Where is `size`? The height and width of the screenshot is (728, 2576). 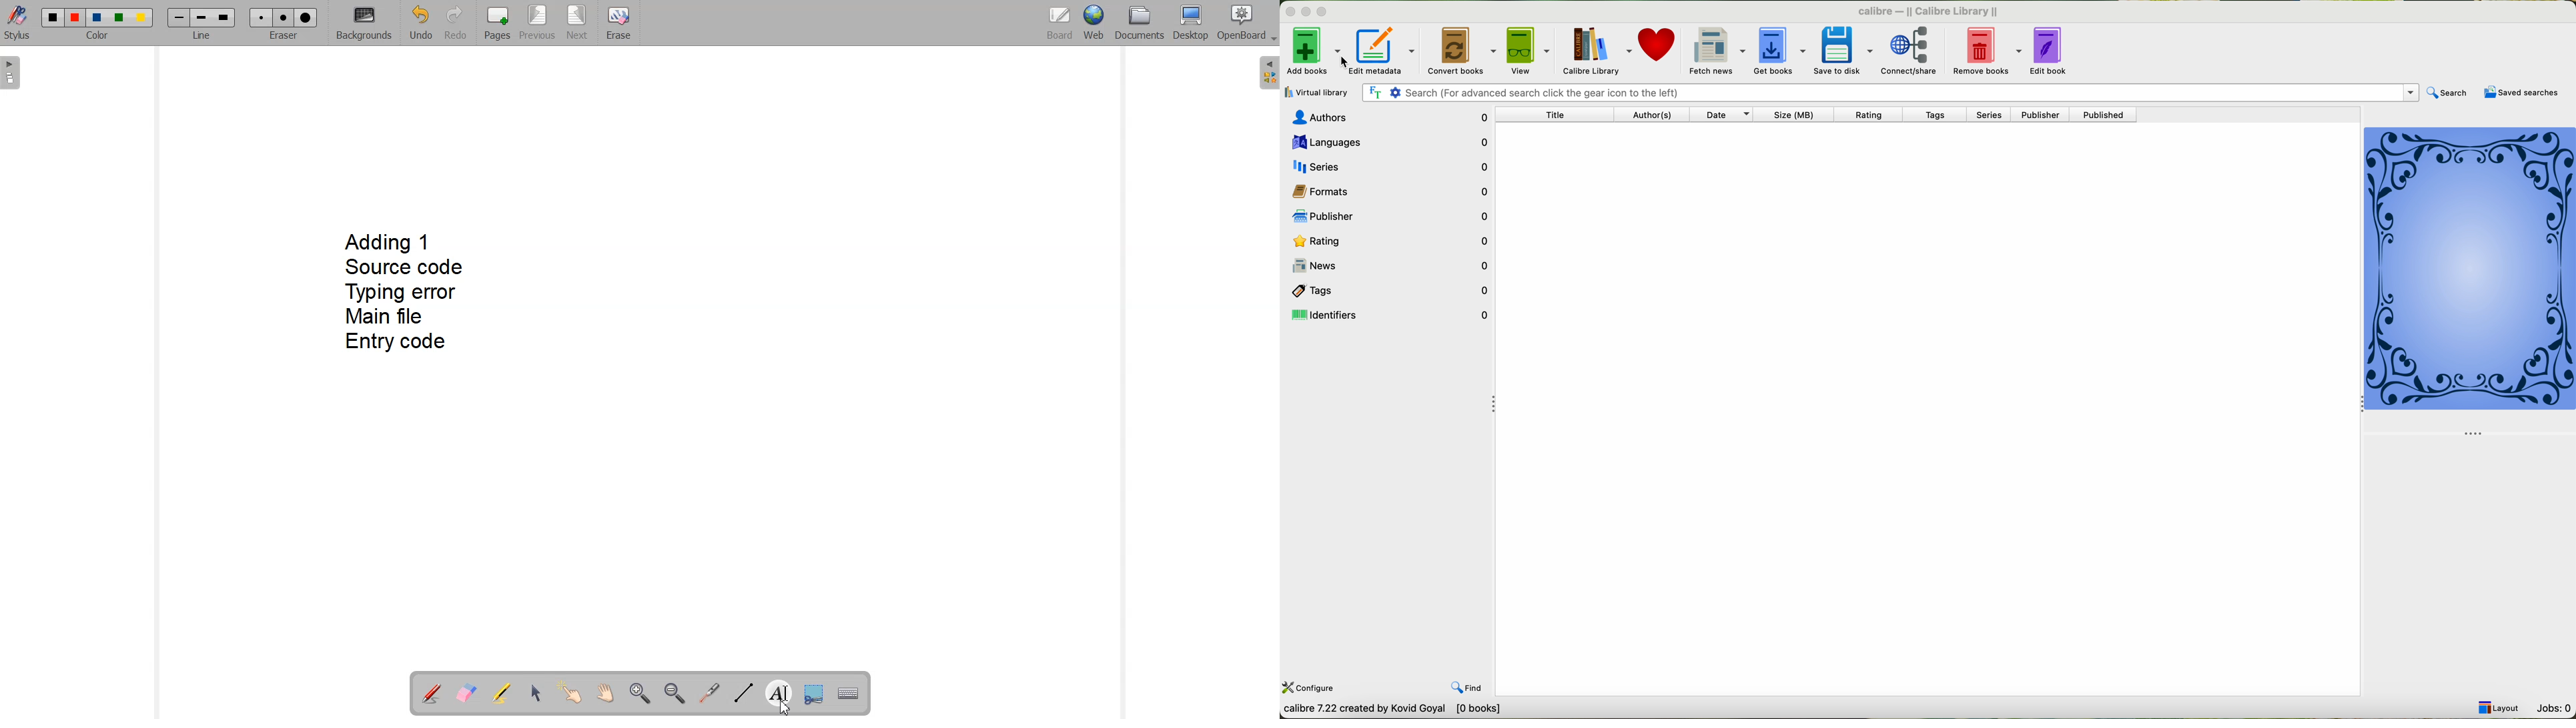
size is located at coordinates (1800, 115).